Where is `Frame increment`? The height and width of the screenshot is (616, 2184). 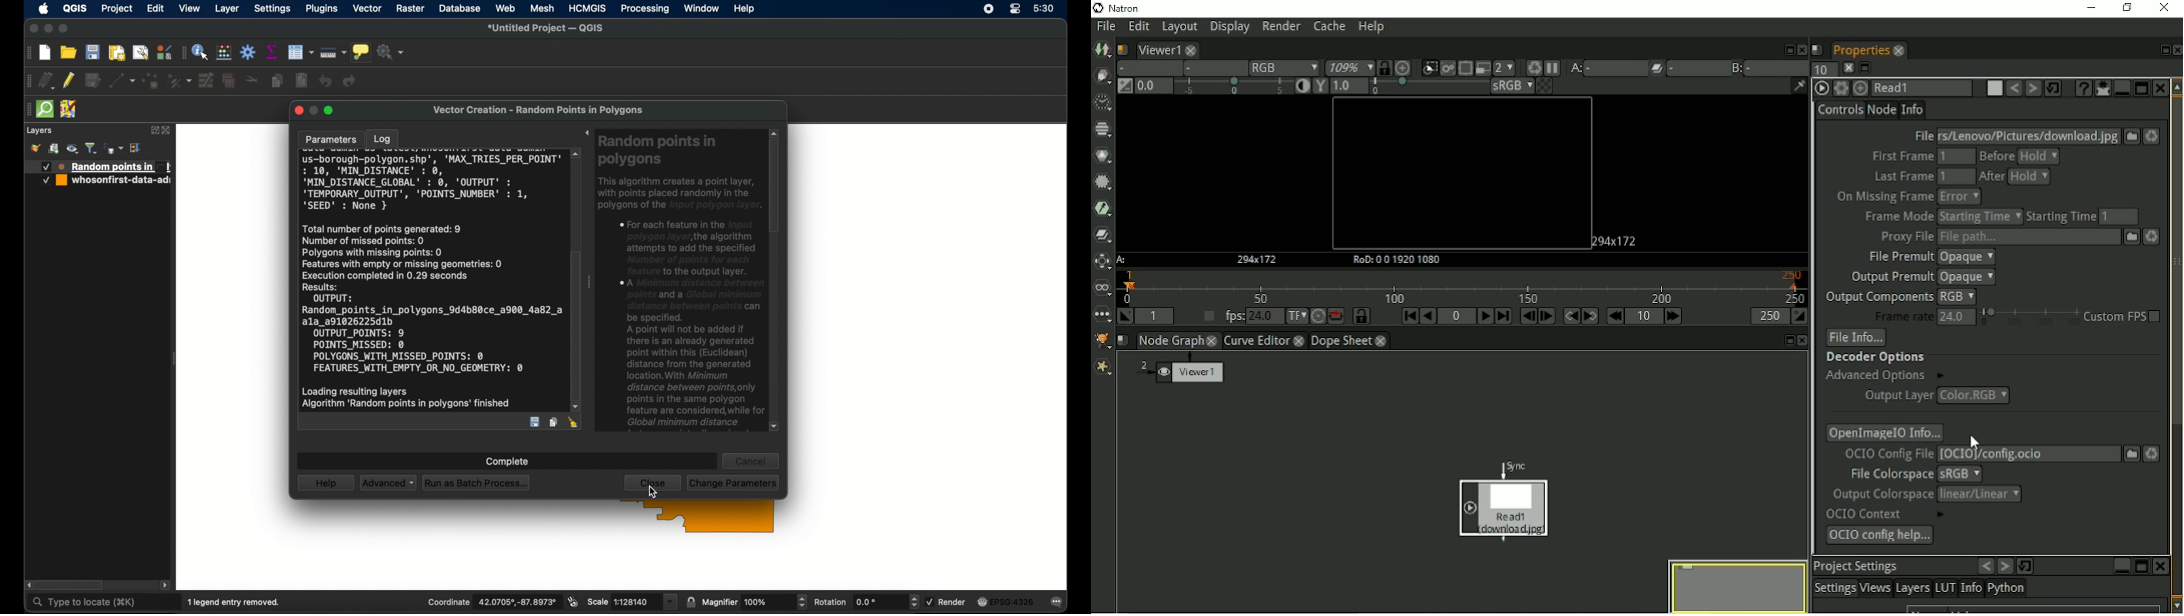 Frame increment is located at coordinates (1644, 317).